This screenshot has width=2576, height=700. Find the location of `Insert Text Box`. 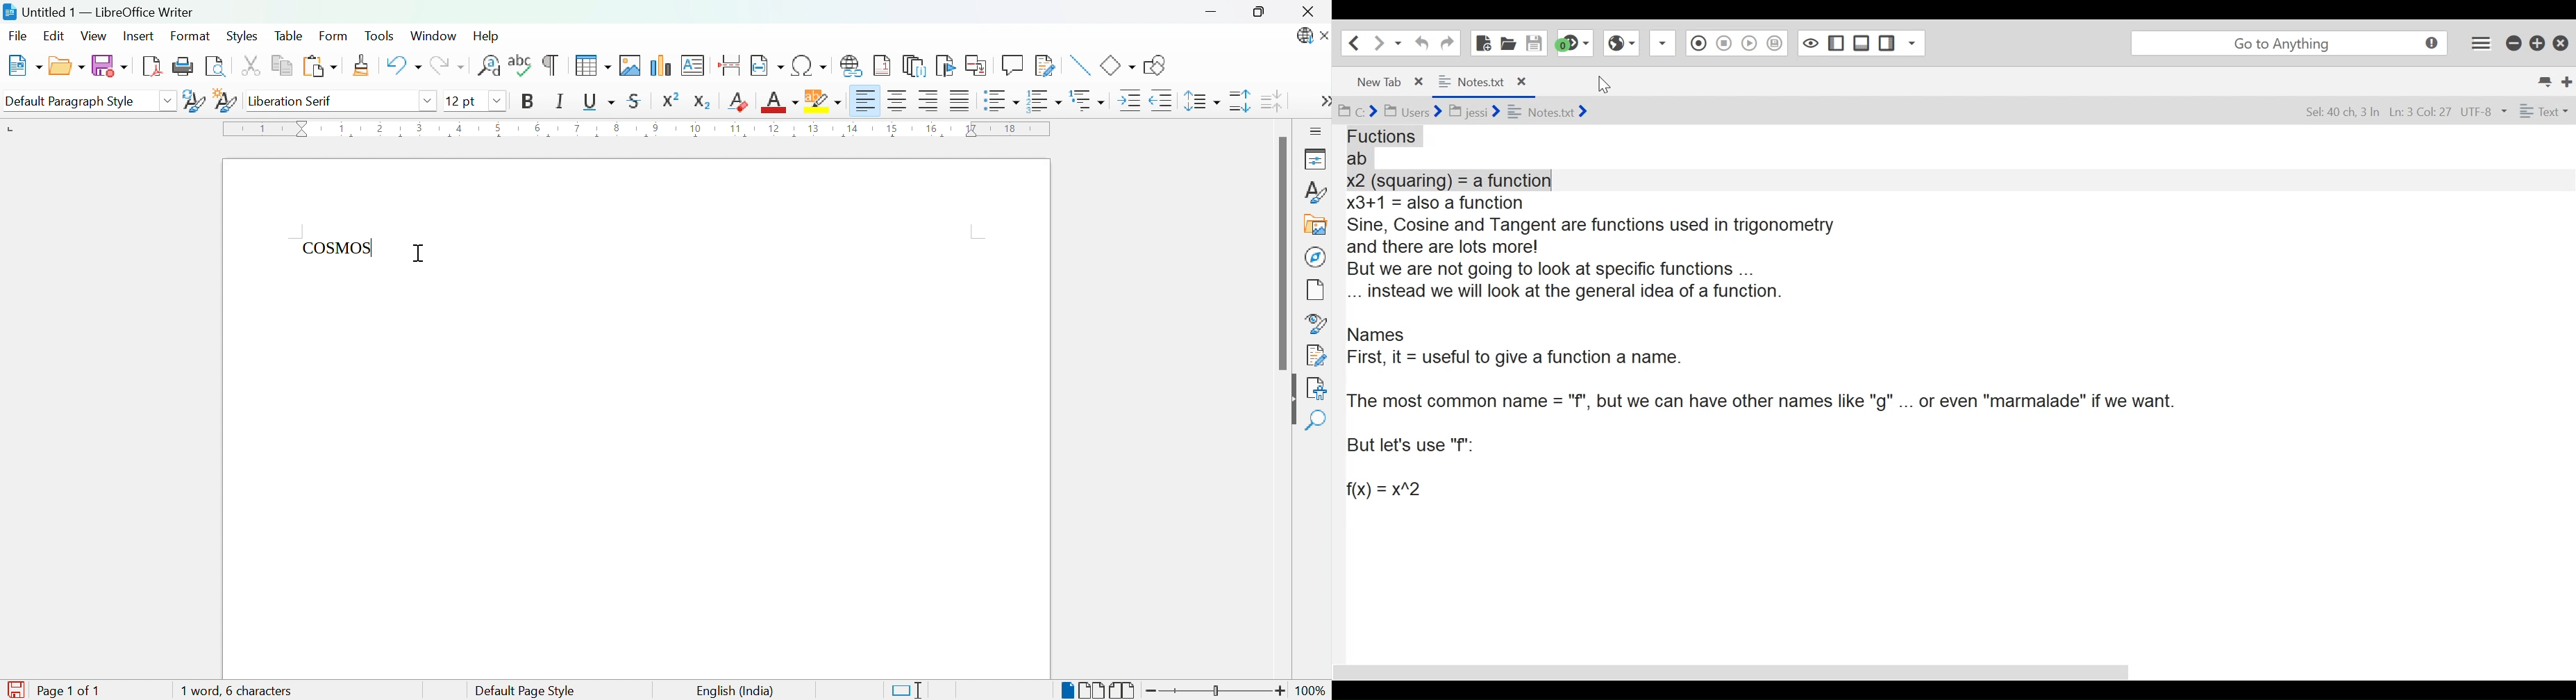

Insert Text Box is located at coordinates (694, 63).